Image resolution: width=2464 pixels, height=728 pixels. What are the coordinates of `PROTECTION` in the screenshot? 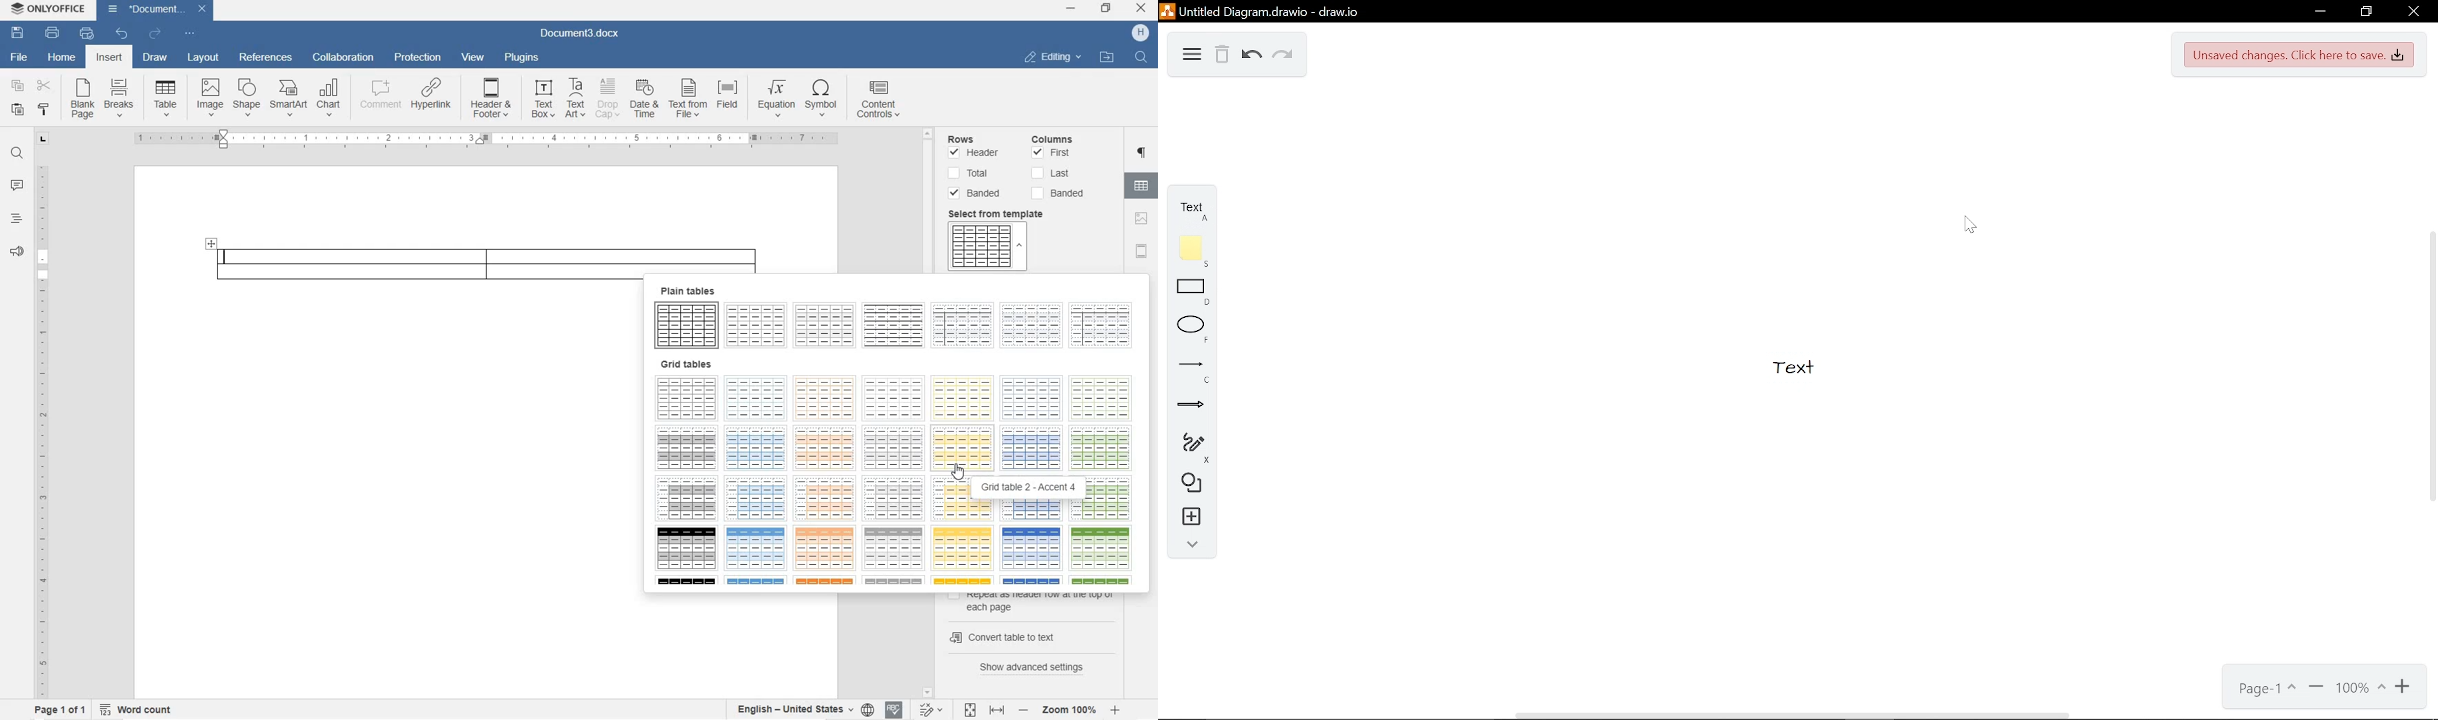 It's located at (417, 59).